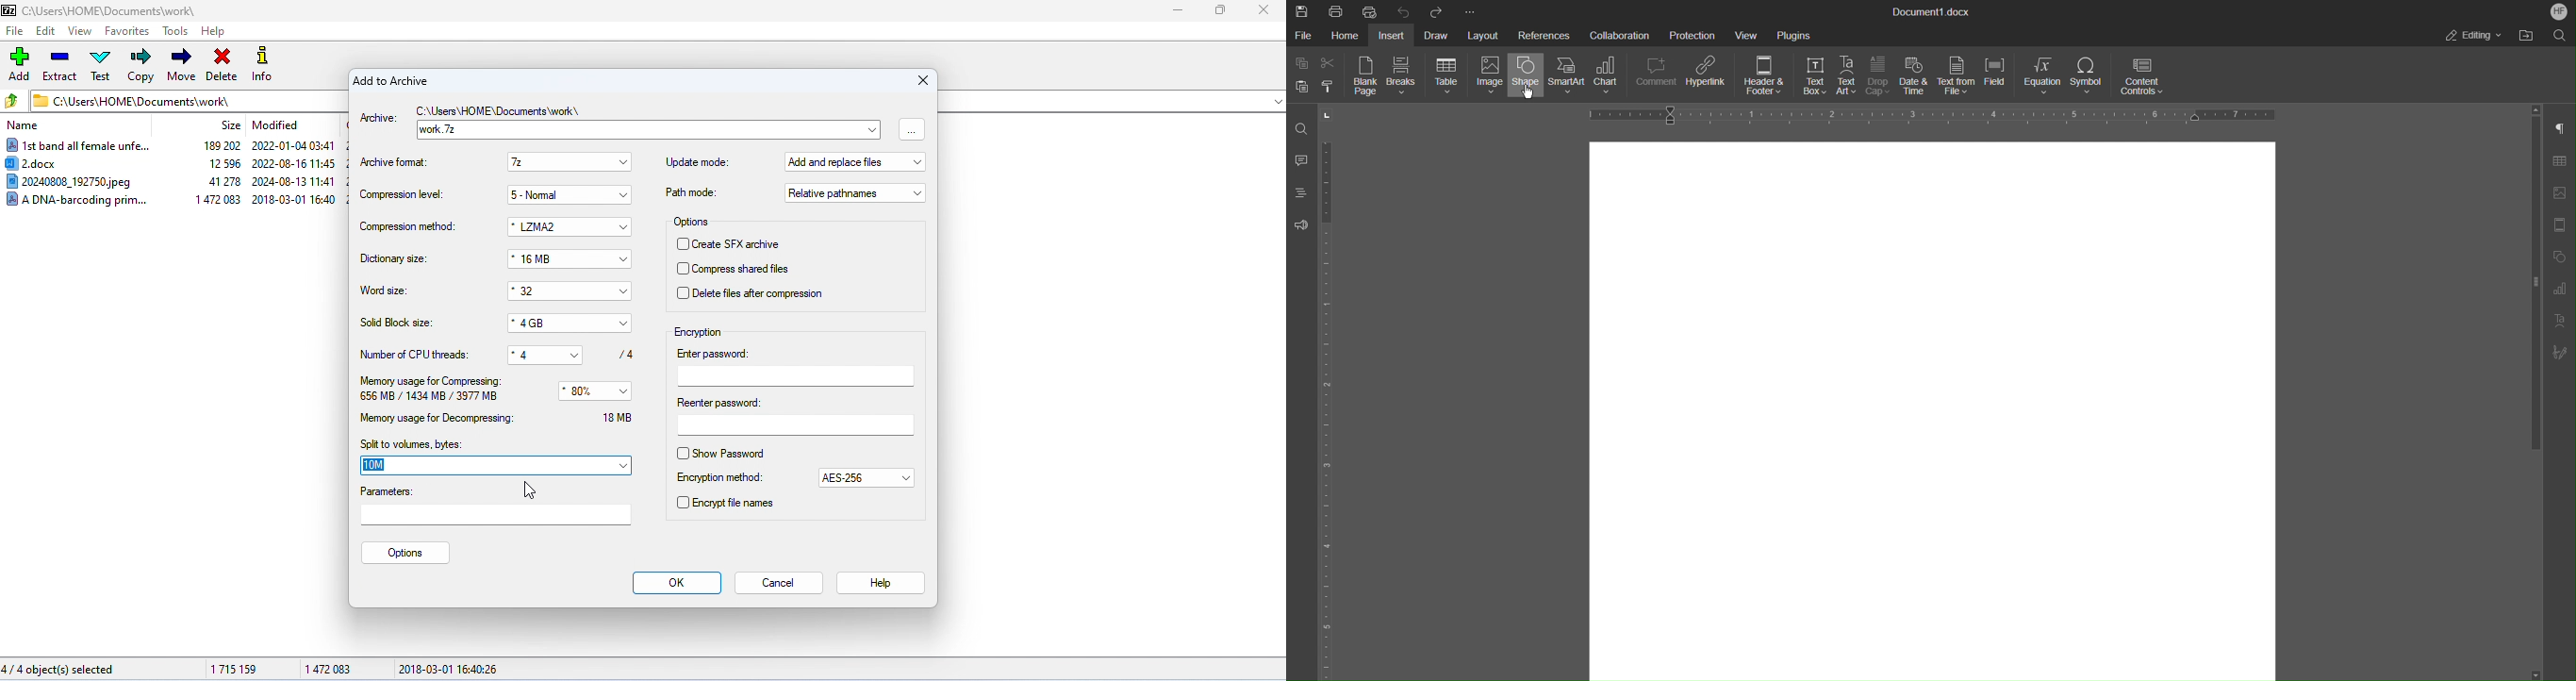  I want to click on name, so click(25, 126).